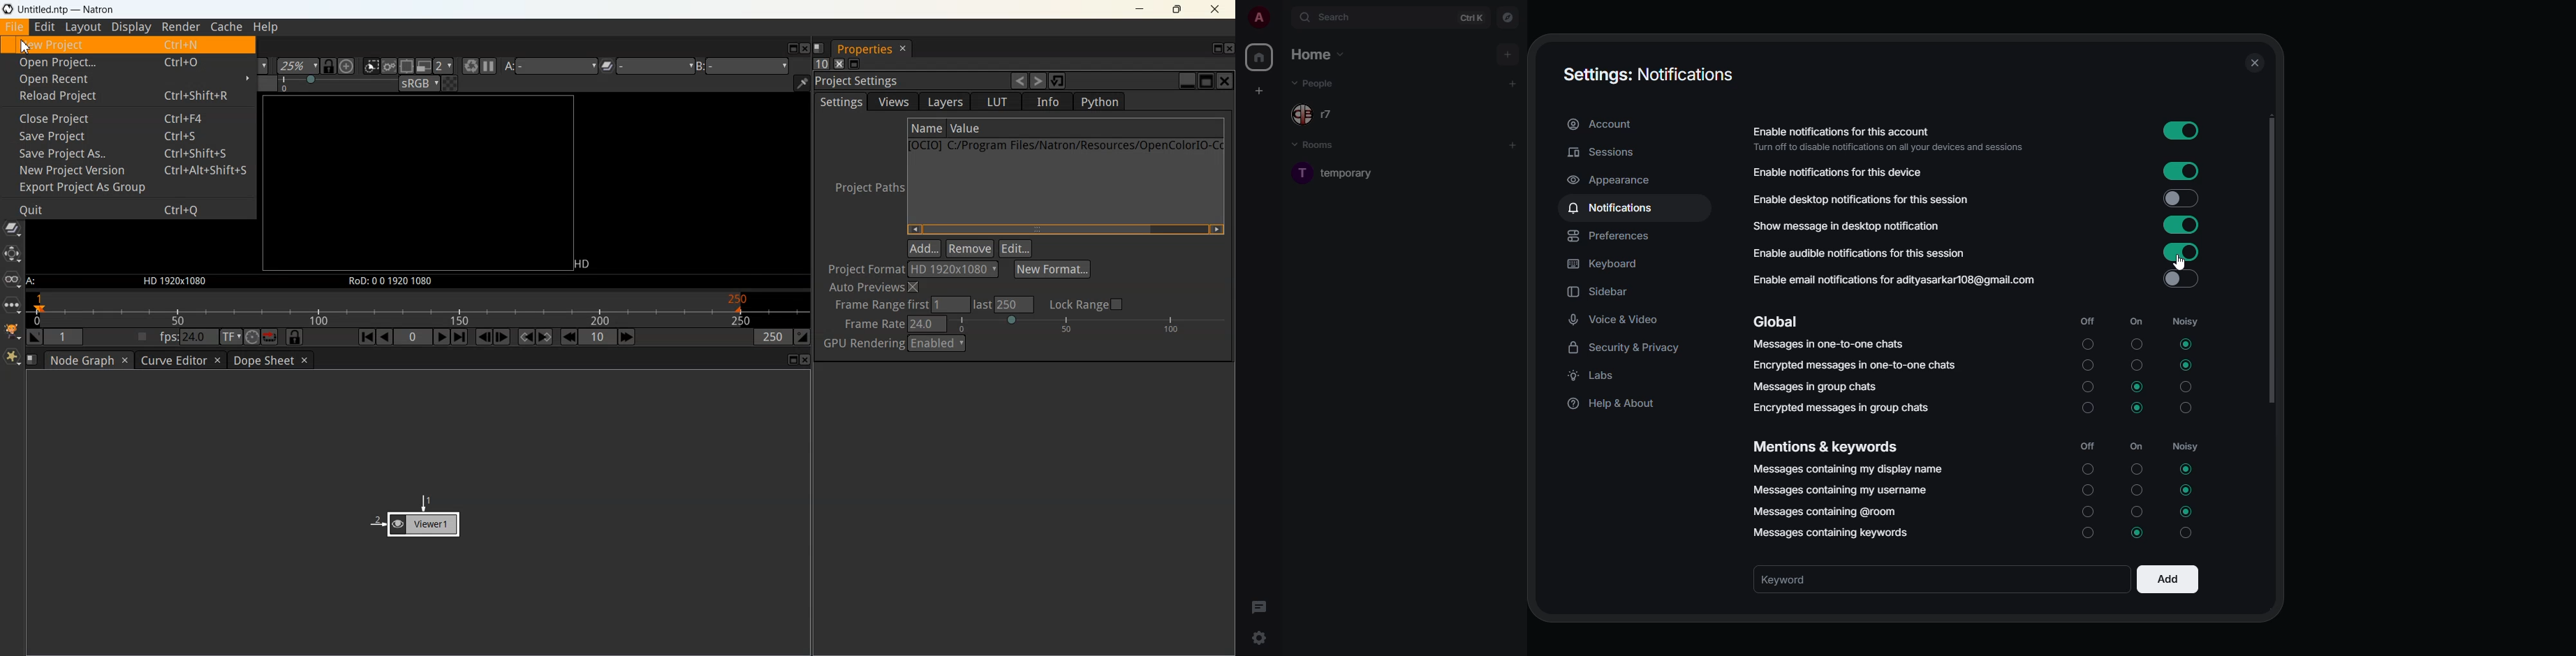 The height and width of the screenshot is (672, 2576). Describe the element at coordinates (2182, 320) in the screenshot. I see `noisy` at that location.